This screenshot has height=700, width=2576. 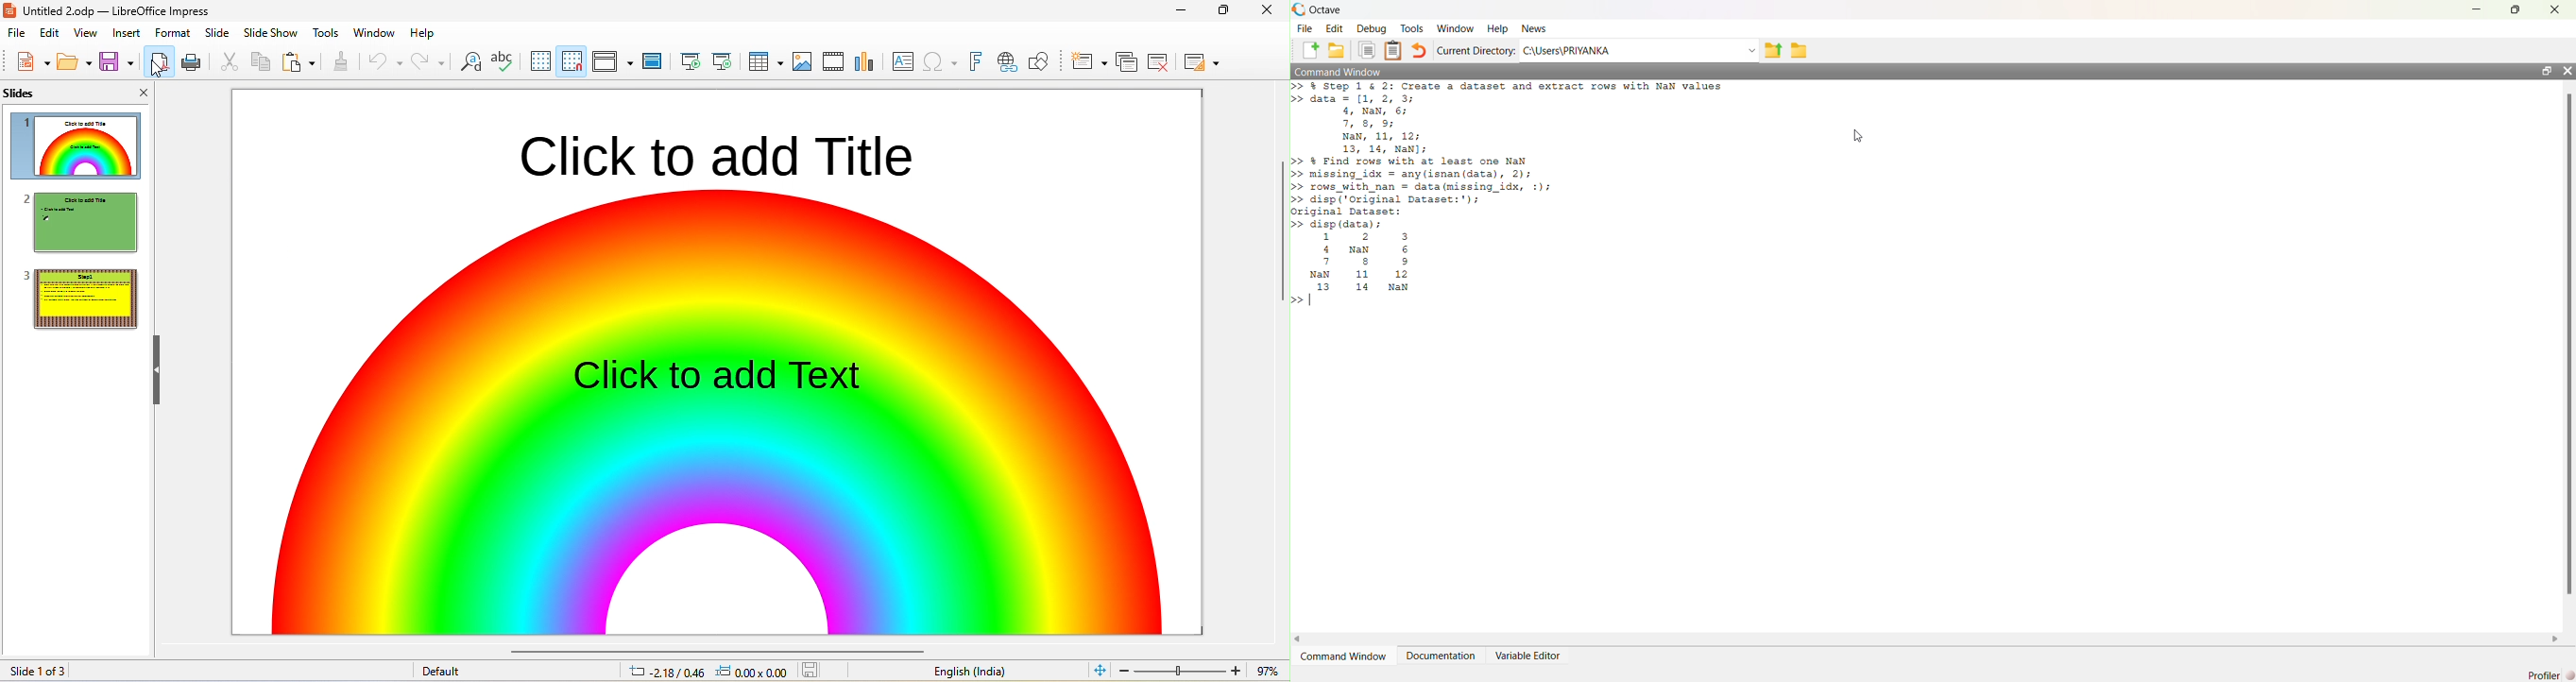 What do you see at coordinates (708, 672) in the screenshot?
I see `cursor and object position` at bounding box center [708, 672].